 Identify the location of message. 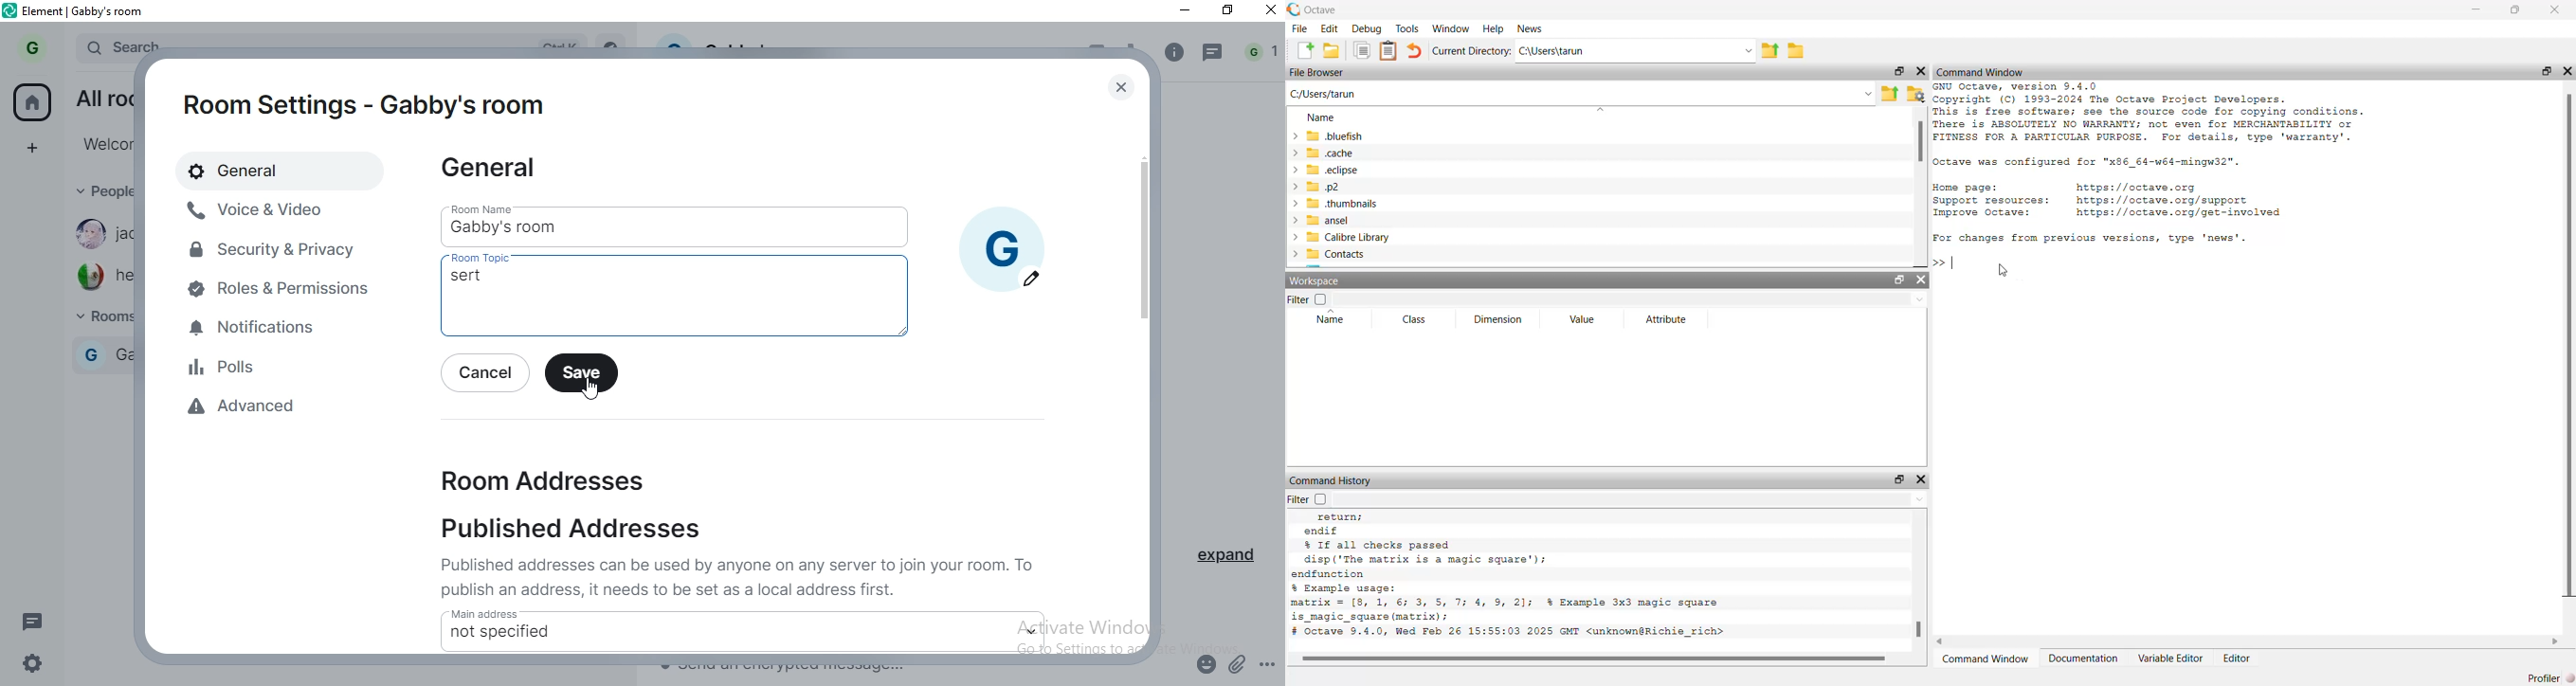
(1215, 54).